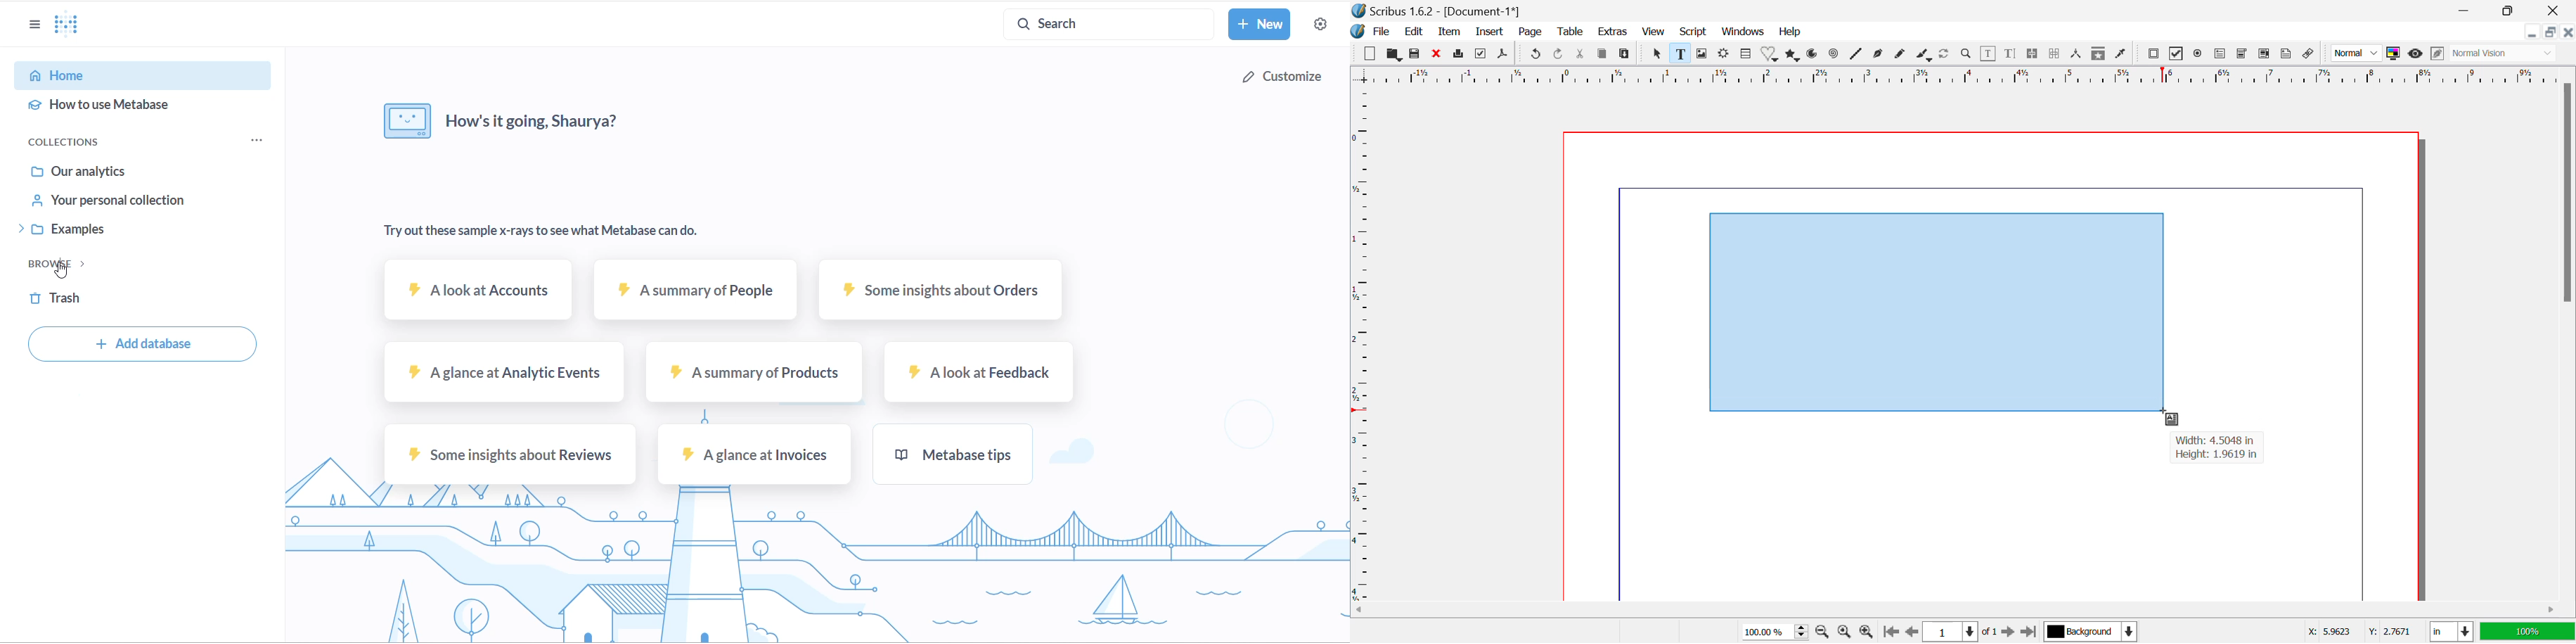 Image resolution: width=2576 pixels, height=644 pixels. I want to click on Zoom In, so click(1866, 632).